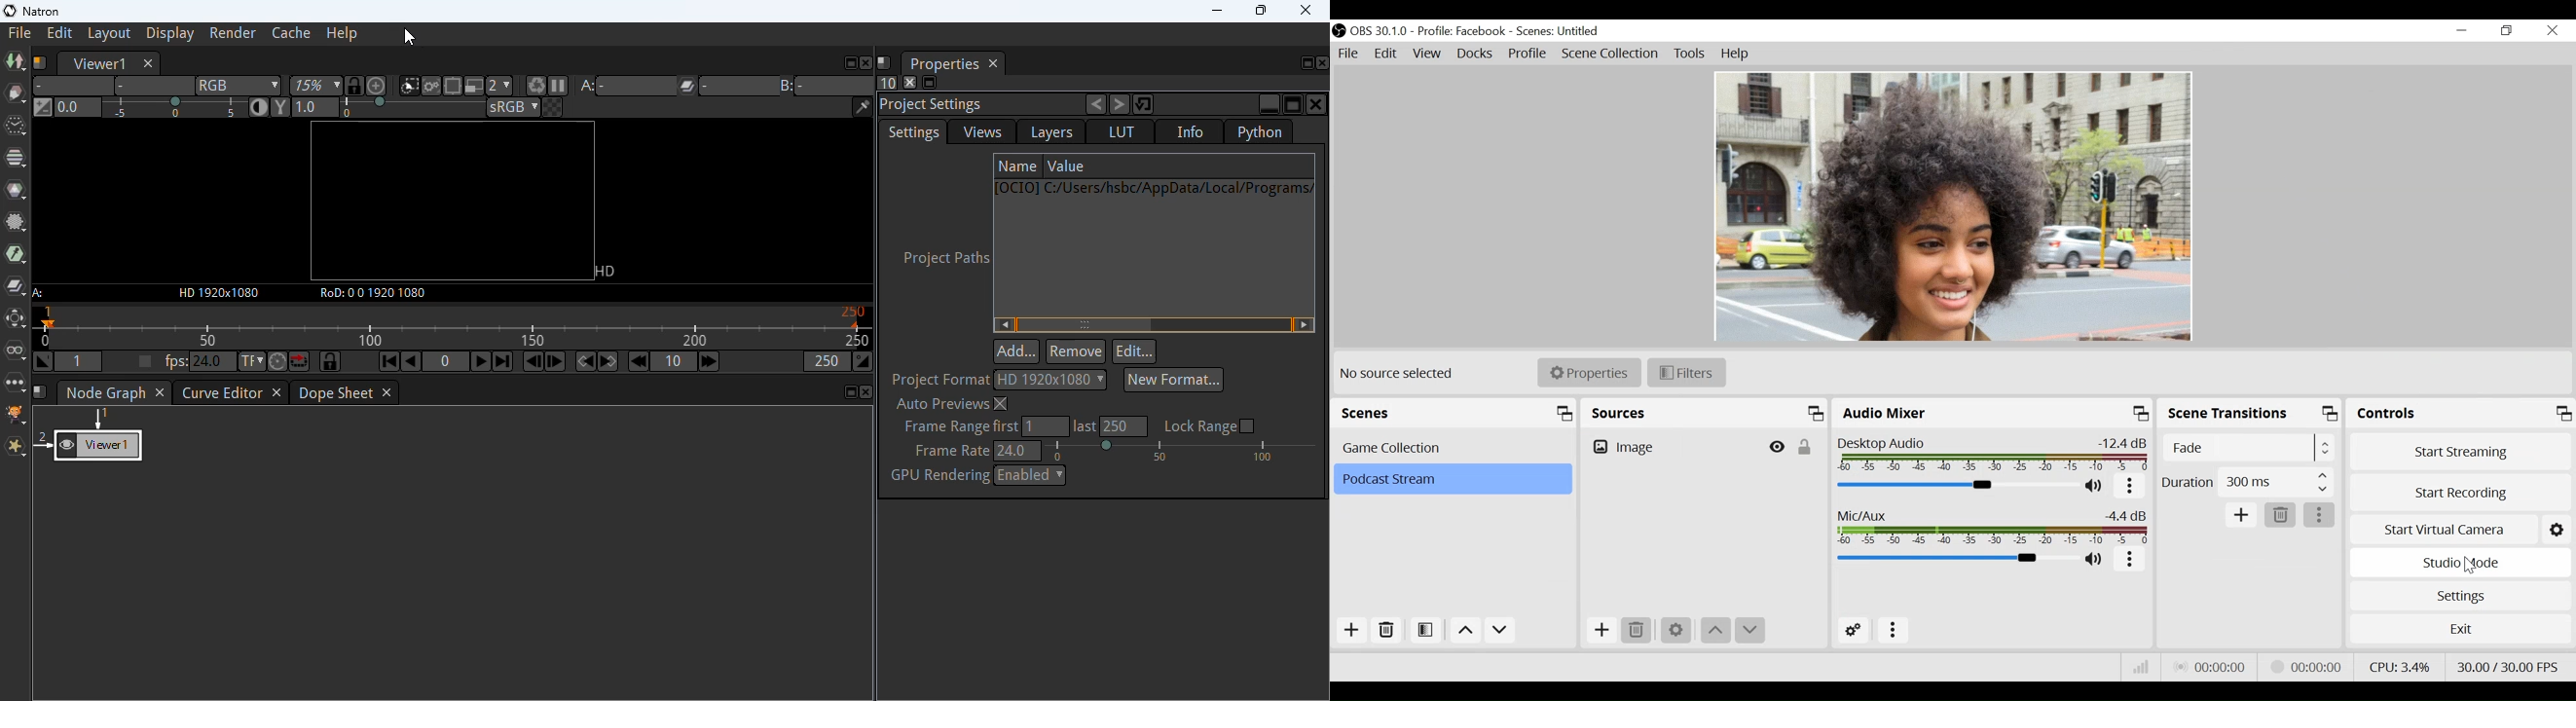  Describe the element at coordinates (640, 361) in the screenshot. I see `previous increment` at that location.